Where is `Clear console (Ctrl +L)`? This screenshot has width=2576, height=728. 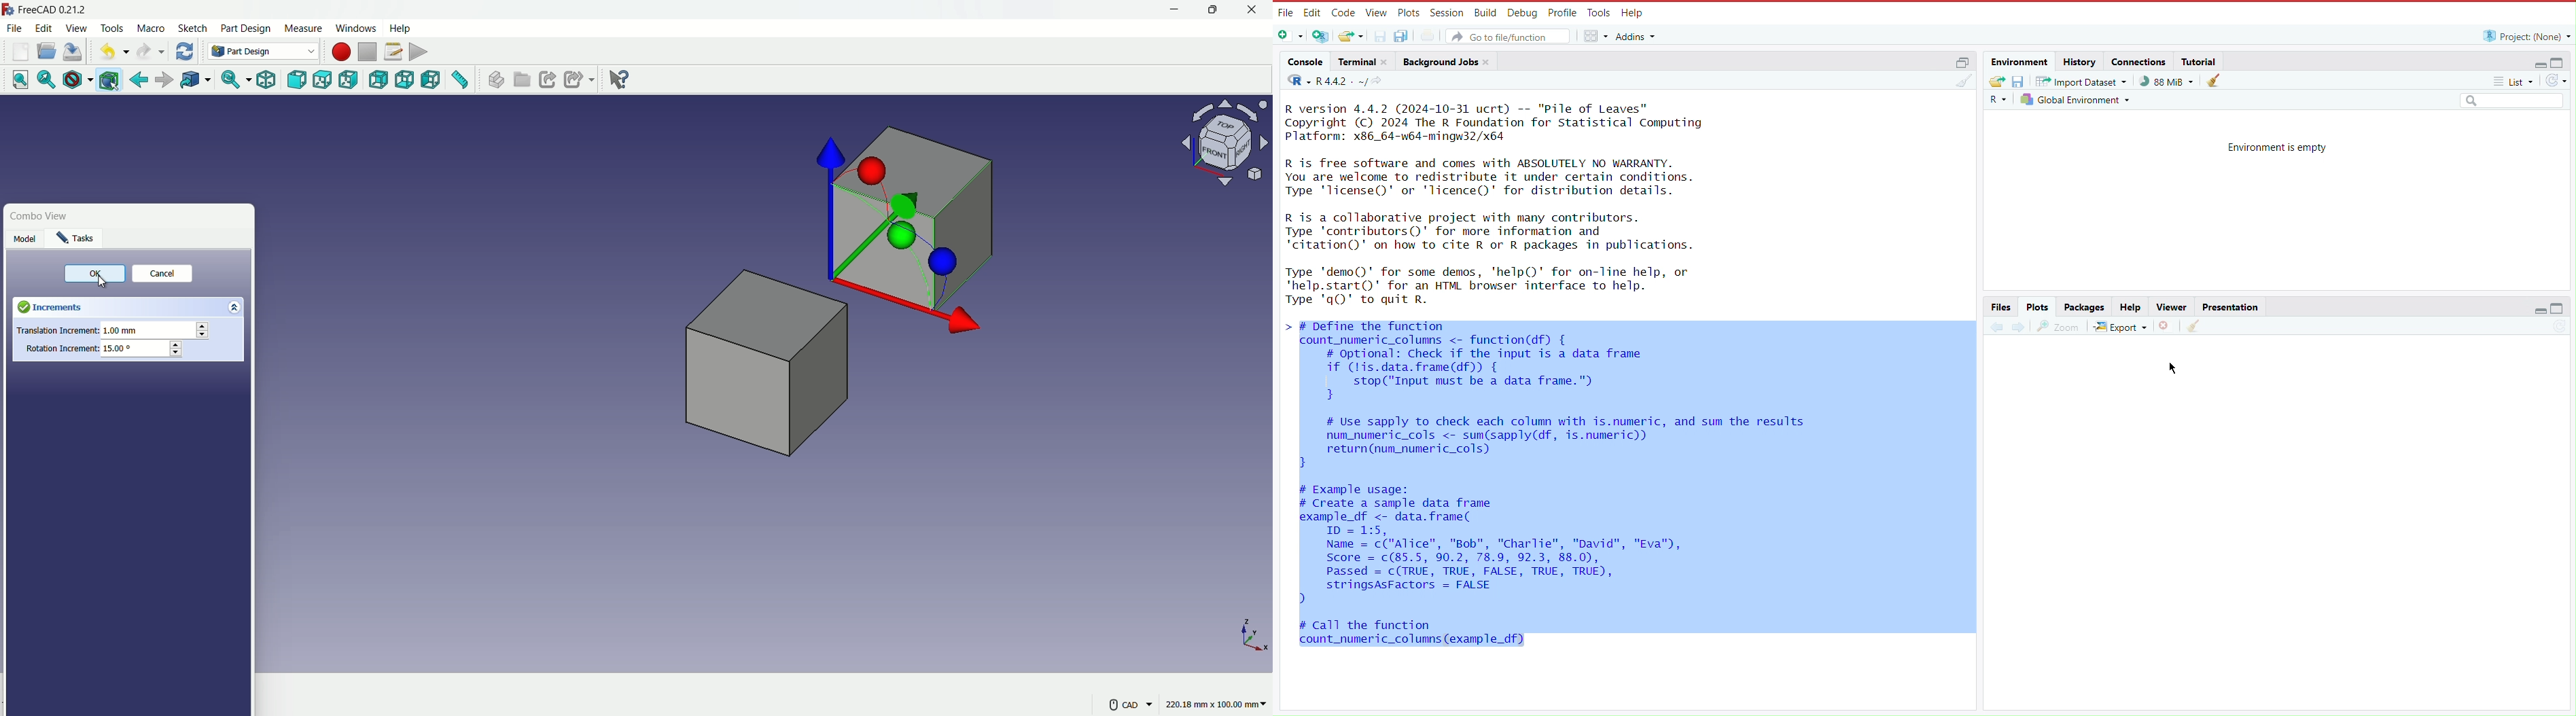
Clear console (Ctrl +L) is located at coordinates (2193, 326).